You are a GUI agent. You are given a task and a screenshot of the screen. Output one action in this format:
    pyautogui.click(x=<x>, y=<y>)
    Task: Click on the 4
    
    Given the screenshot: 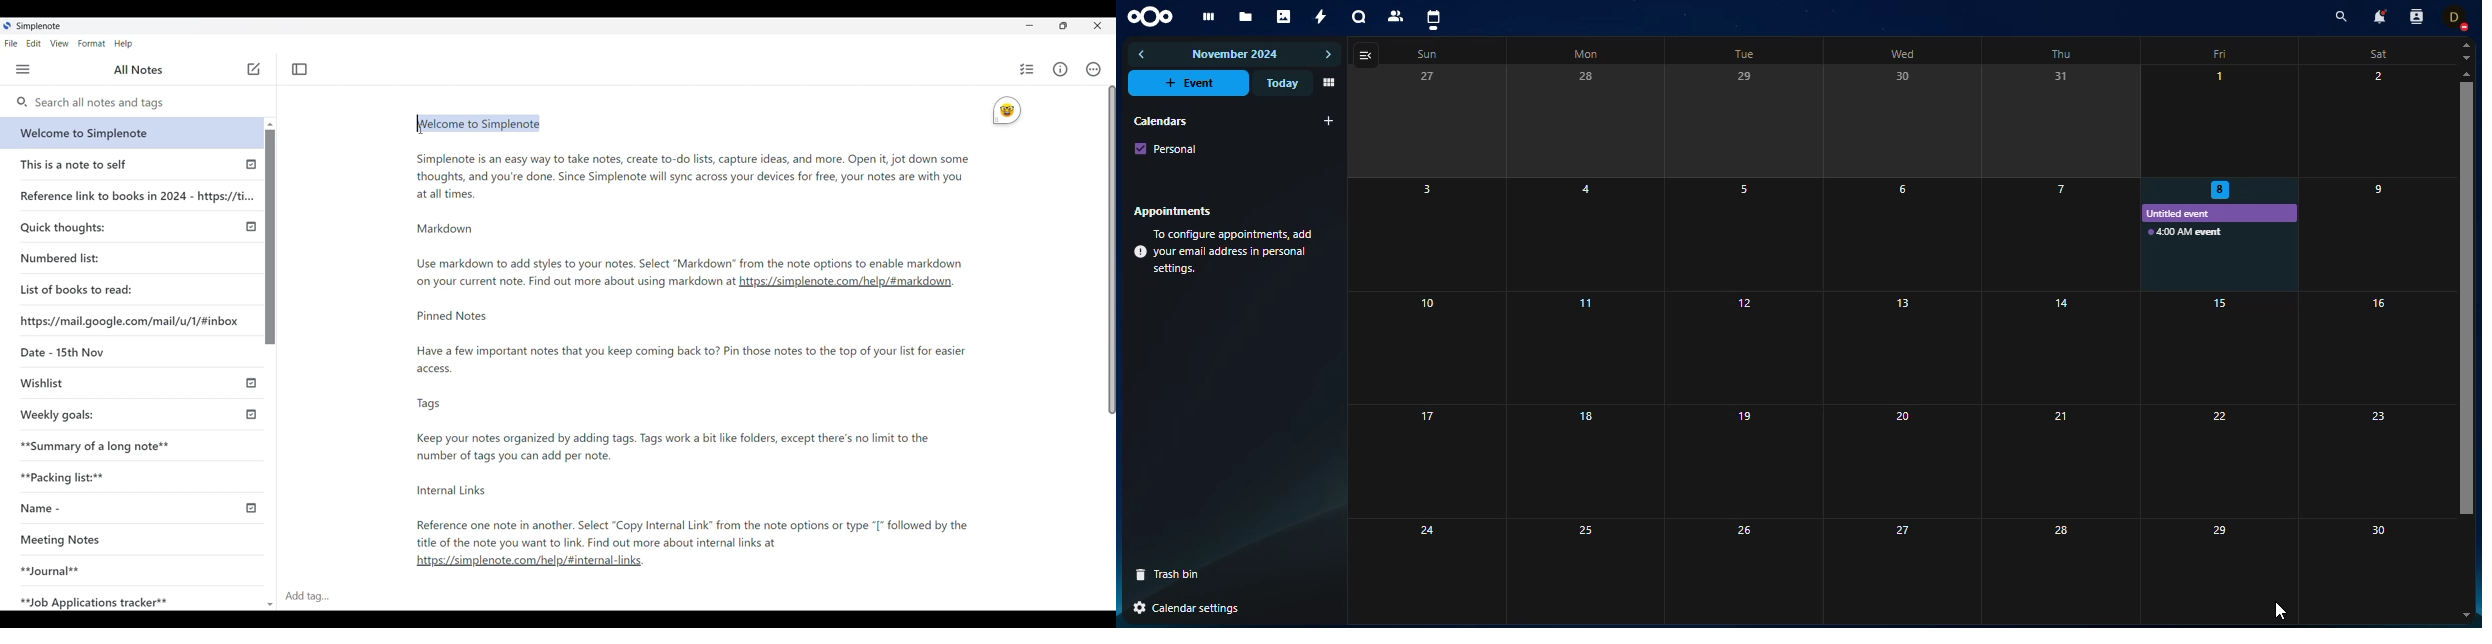 What is the action you would take?
    pyautogui.click(x=1590, y=234)
    